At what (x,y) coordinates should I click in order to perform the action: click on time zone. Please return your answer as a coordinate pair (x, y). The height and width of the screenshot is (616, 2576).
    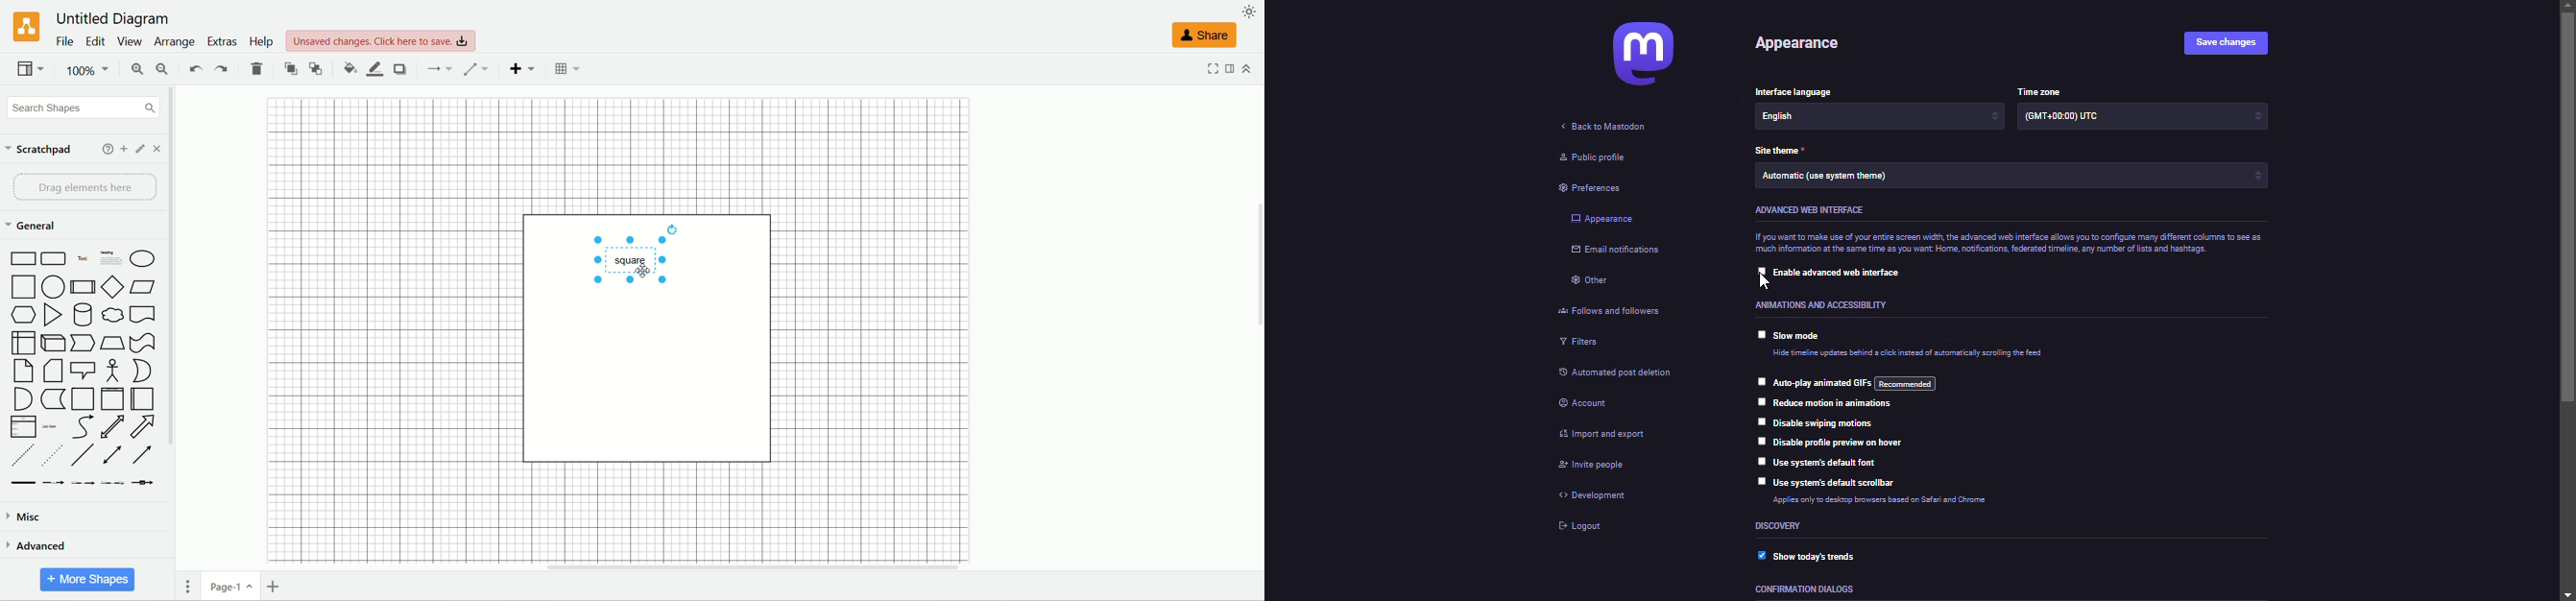
    Looking at the image, I should click on (2036, 92).